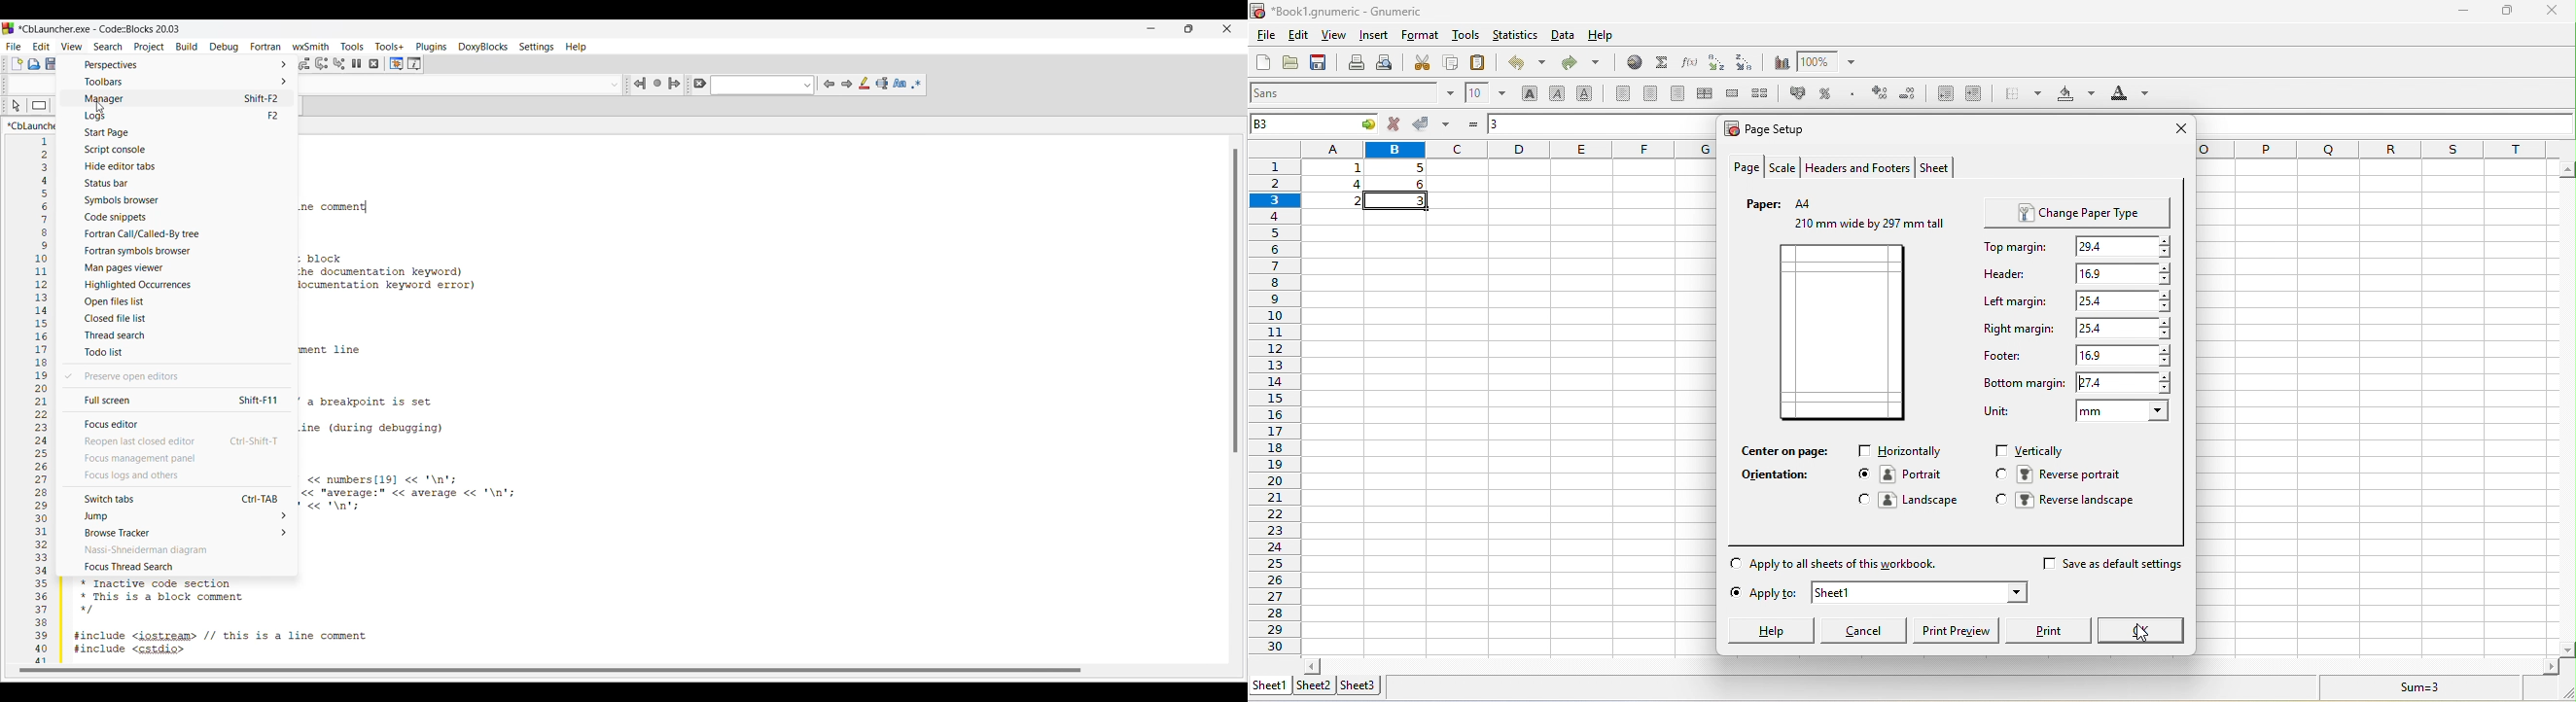  What do you see at coordinates (374, 64) in the screenshot?
I see `` at bounding box center [374, 64].